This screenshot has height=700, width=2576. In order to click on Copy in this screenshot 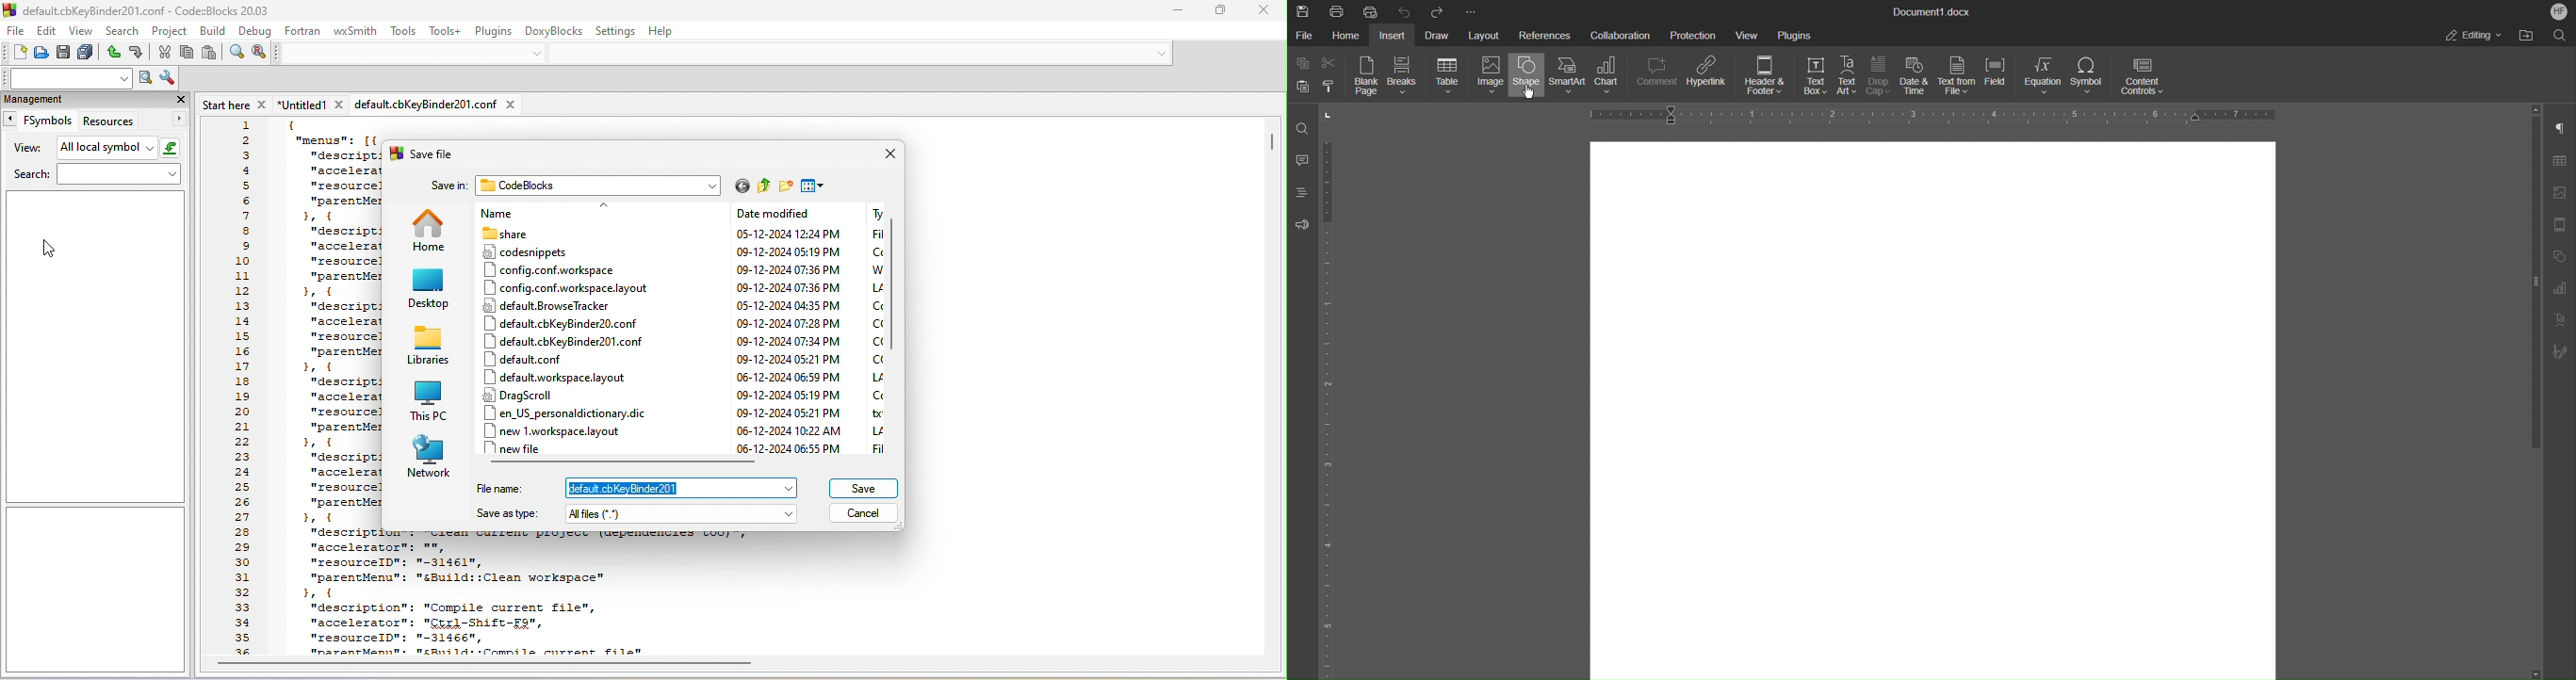, I will do `click(1302, 62)`.